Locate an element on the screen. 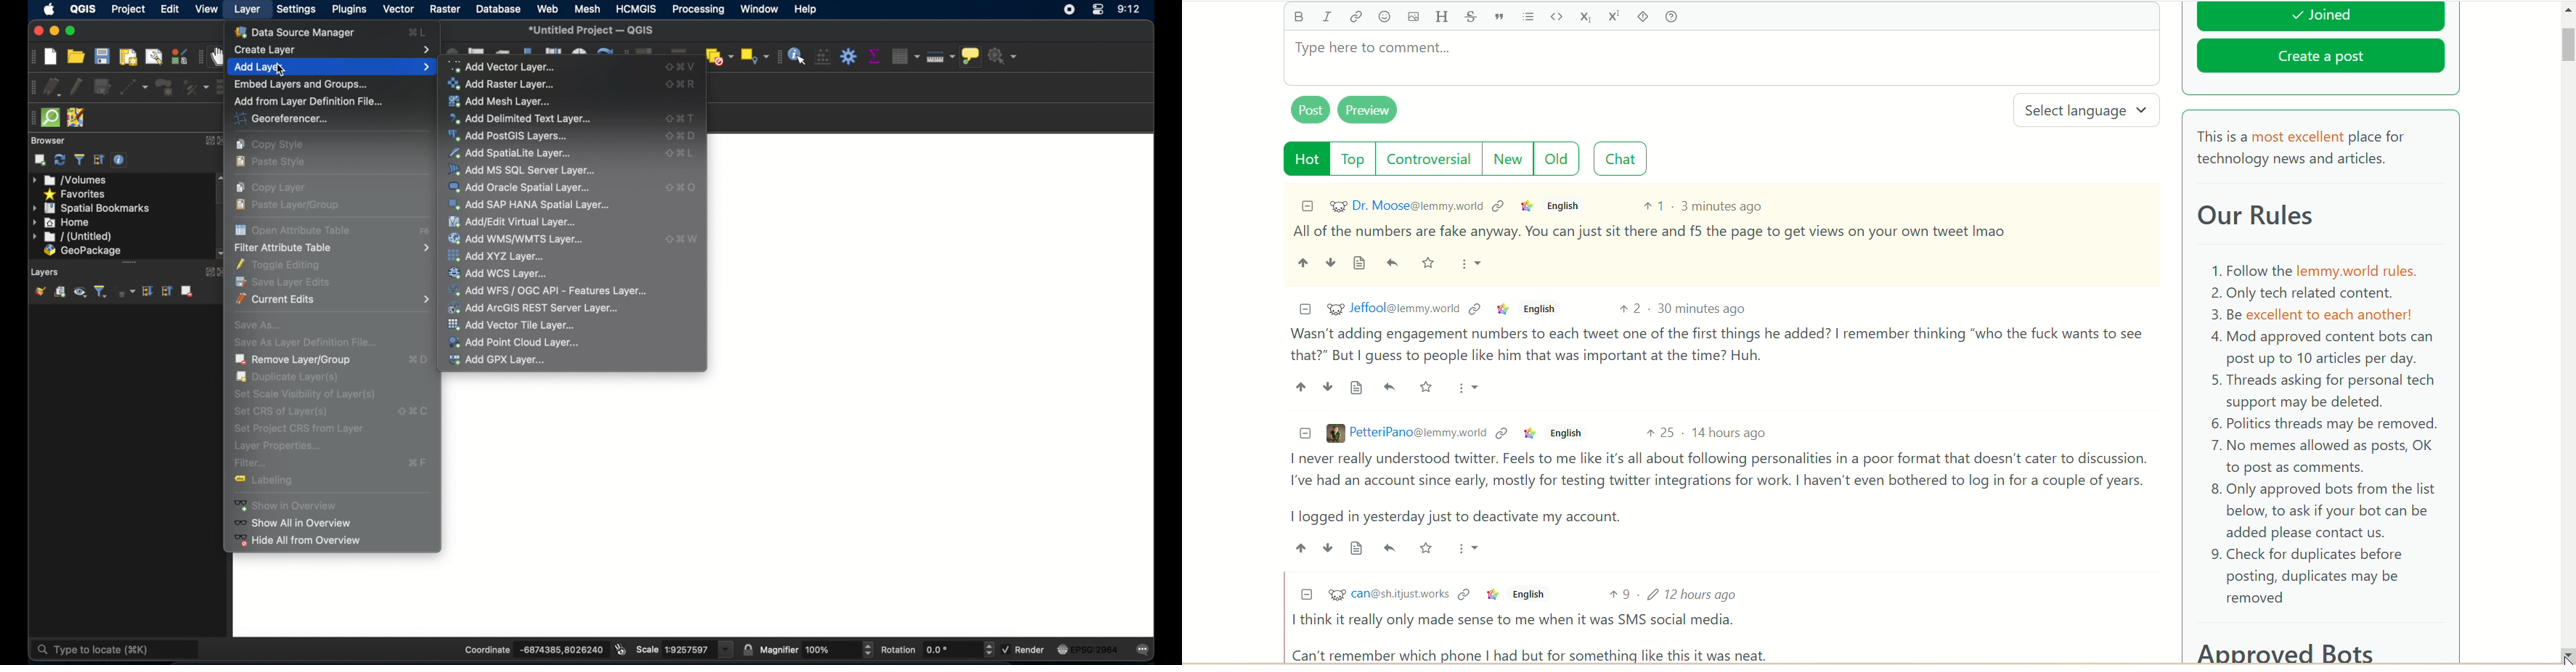 The image size is (2576, 672). old is located at coordinates (1557, 158).